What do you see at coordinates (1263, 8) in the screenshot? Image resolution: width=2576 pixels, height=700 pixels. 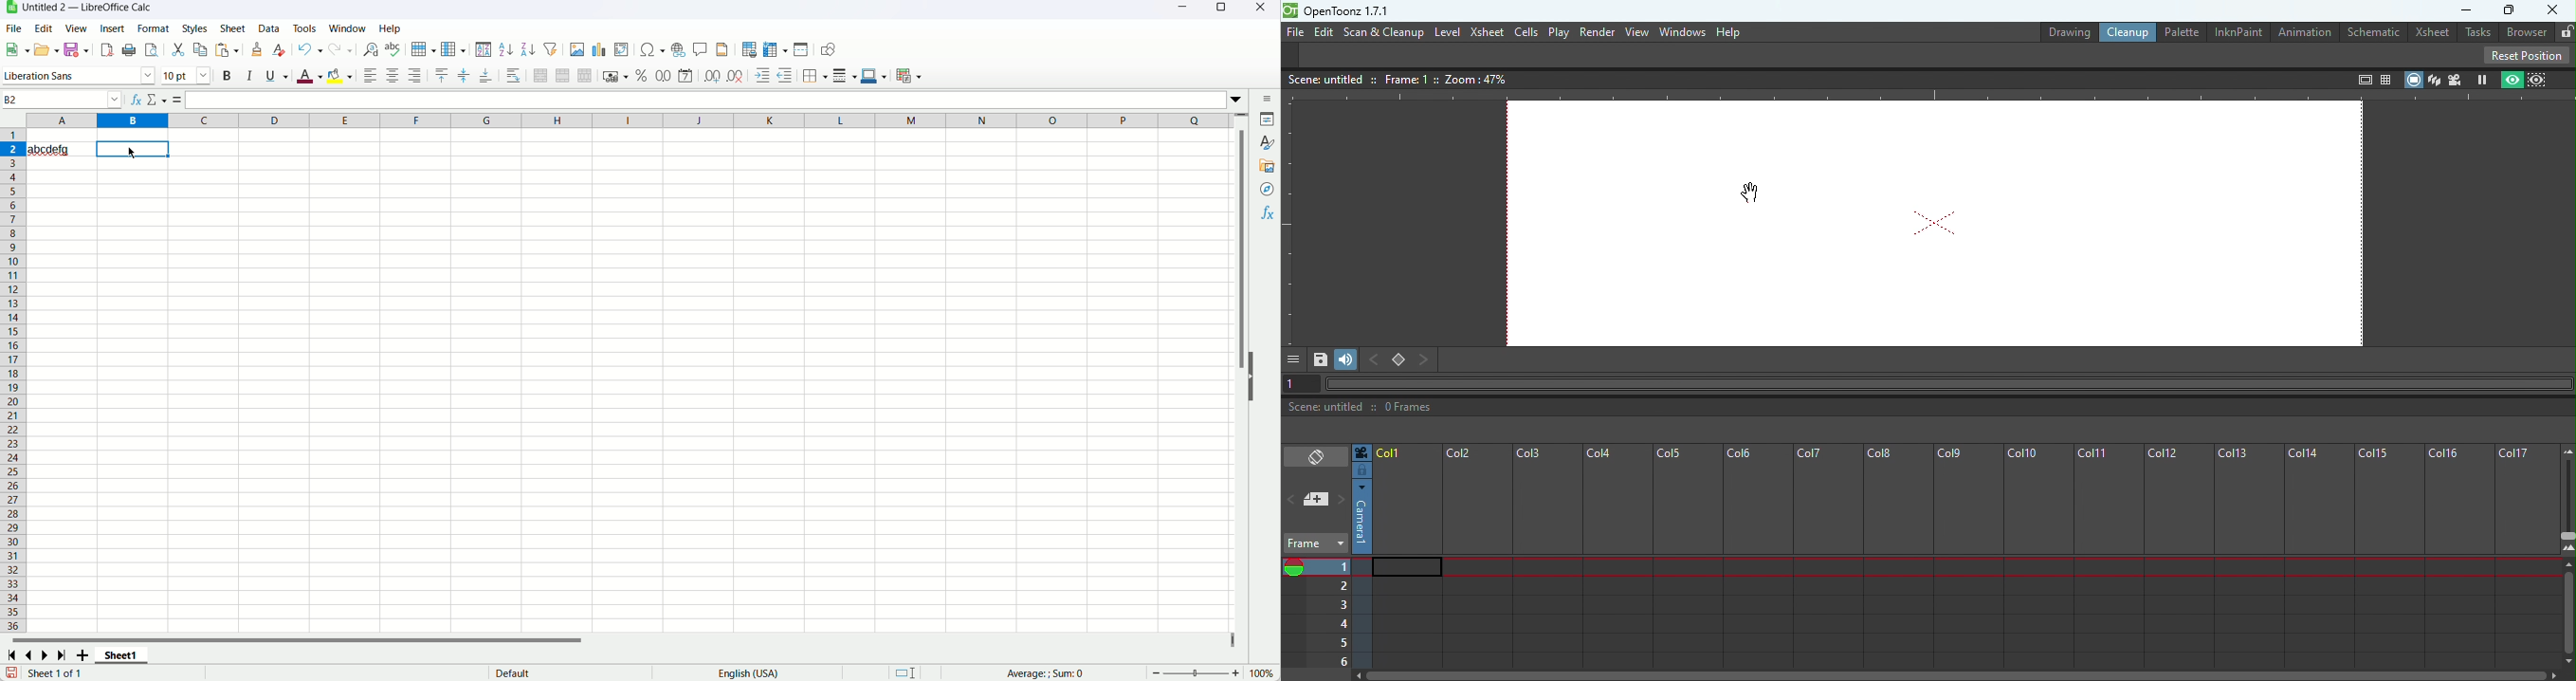 I see `close` at bounding box center [1263, 8].